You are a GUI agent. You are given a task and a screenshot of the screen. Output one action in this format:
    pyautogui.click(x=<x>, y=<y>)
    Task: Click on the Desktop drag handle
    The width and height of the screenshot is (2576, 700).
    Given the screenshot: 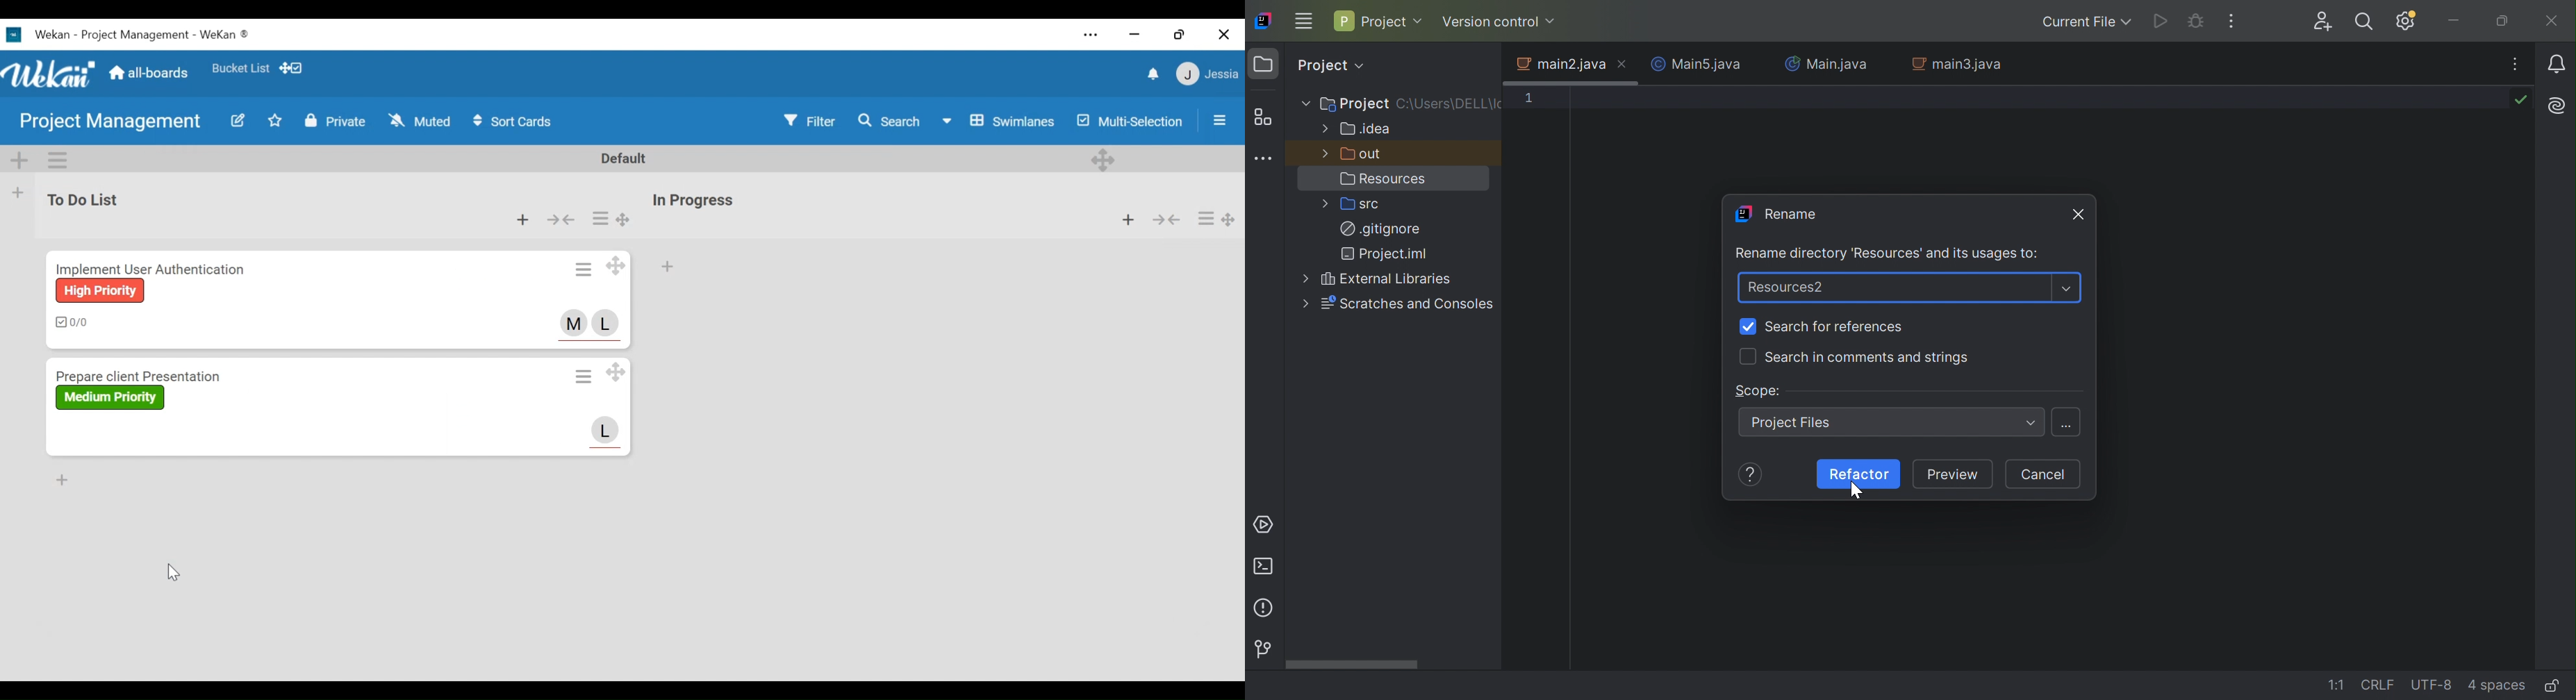 What is the action you would take?
    pyautogui.click(x=621, y=219)
    